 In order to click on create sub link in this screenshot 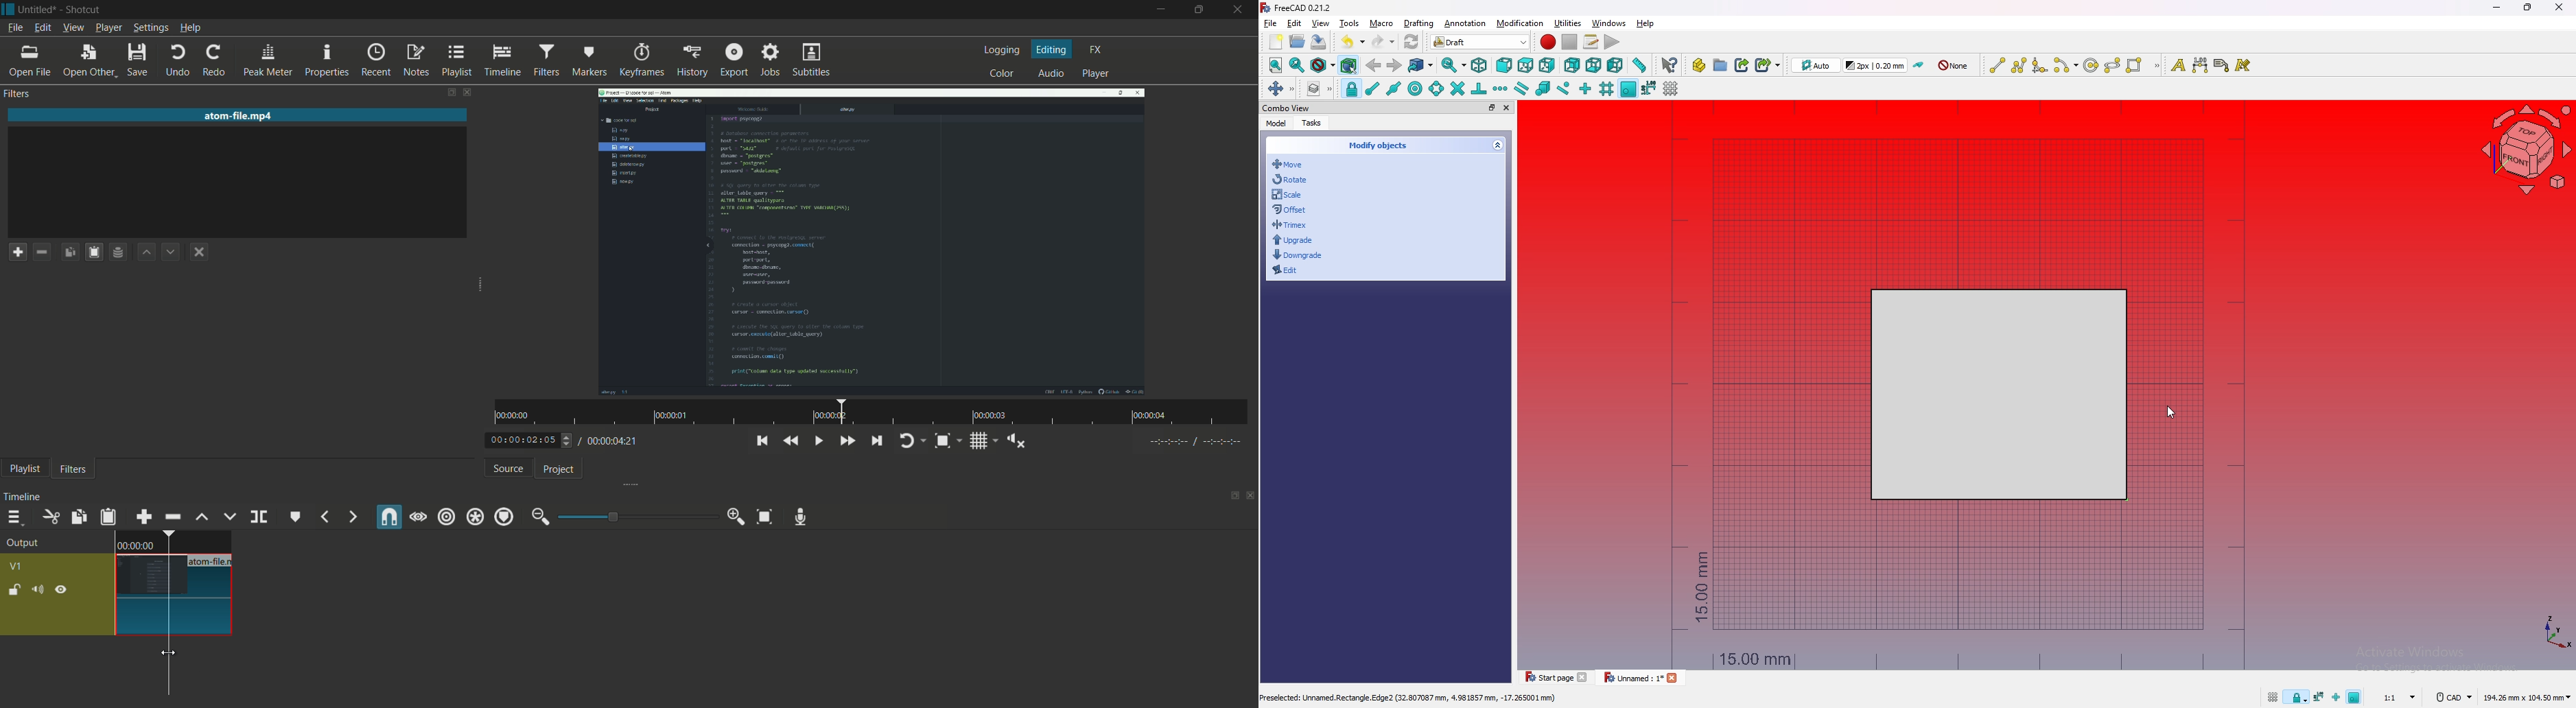, I will do `click(1767, 64)`.